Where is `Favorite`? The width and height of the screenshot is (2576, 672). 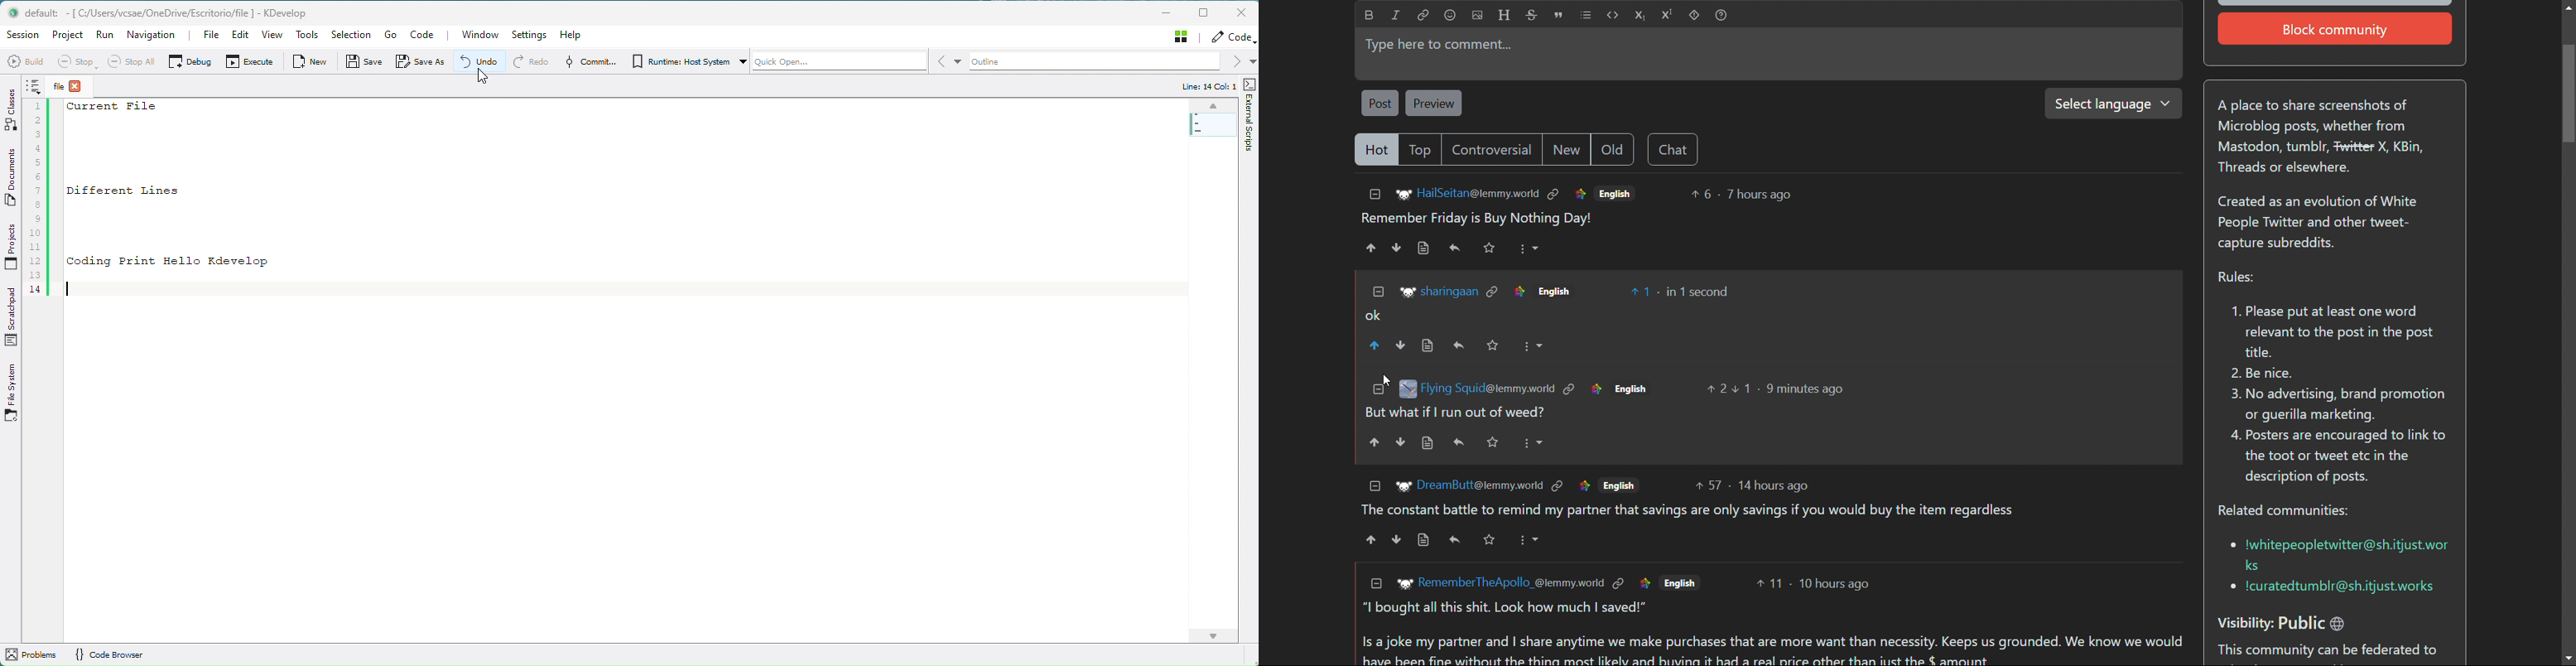 Favorite is located at coordinates (1493, 542).